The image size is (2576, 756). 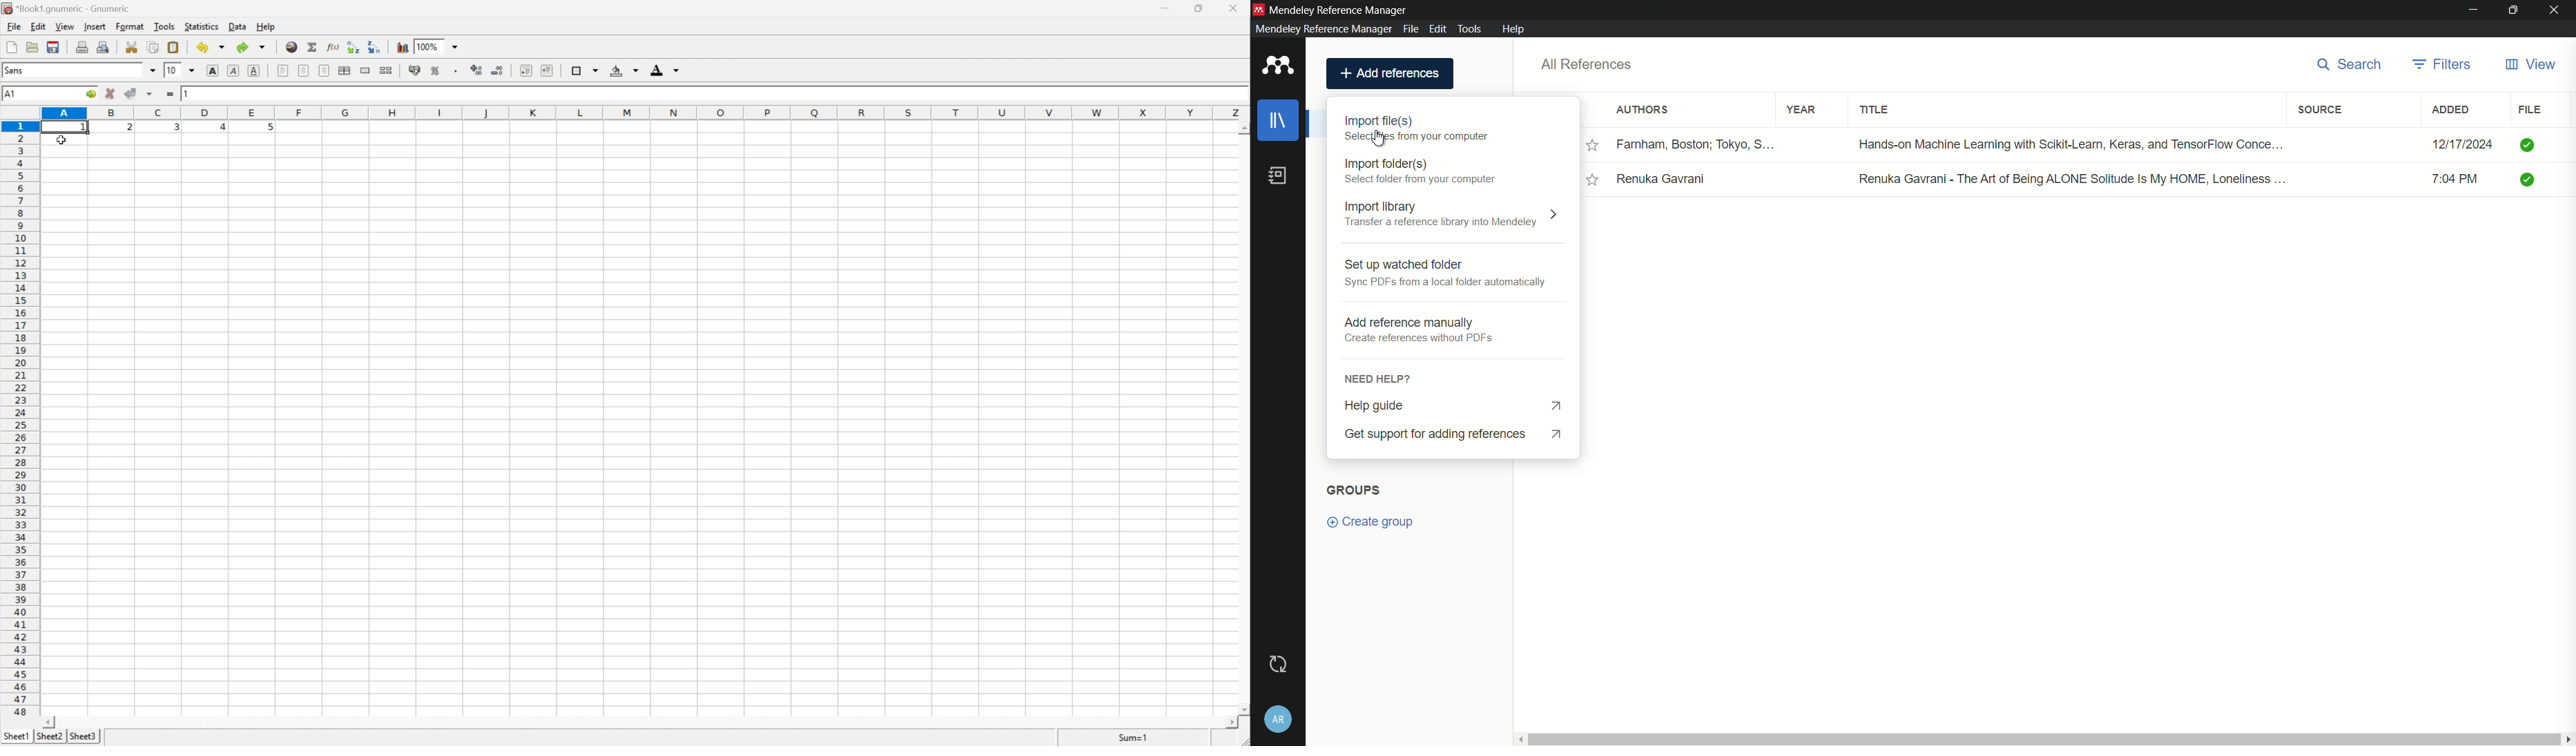 What do you see at coordinates (2530, 109) in the screenshot?
I see `file` at bounding box center [2530, 109].